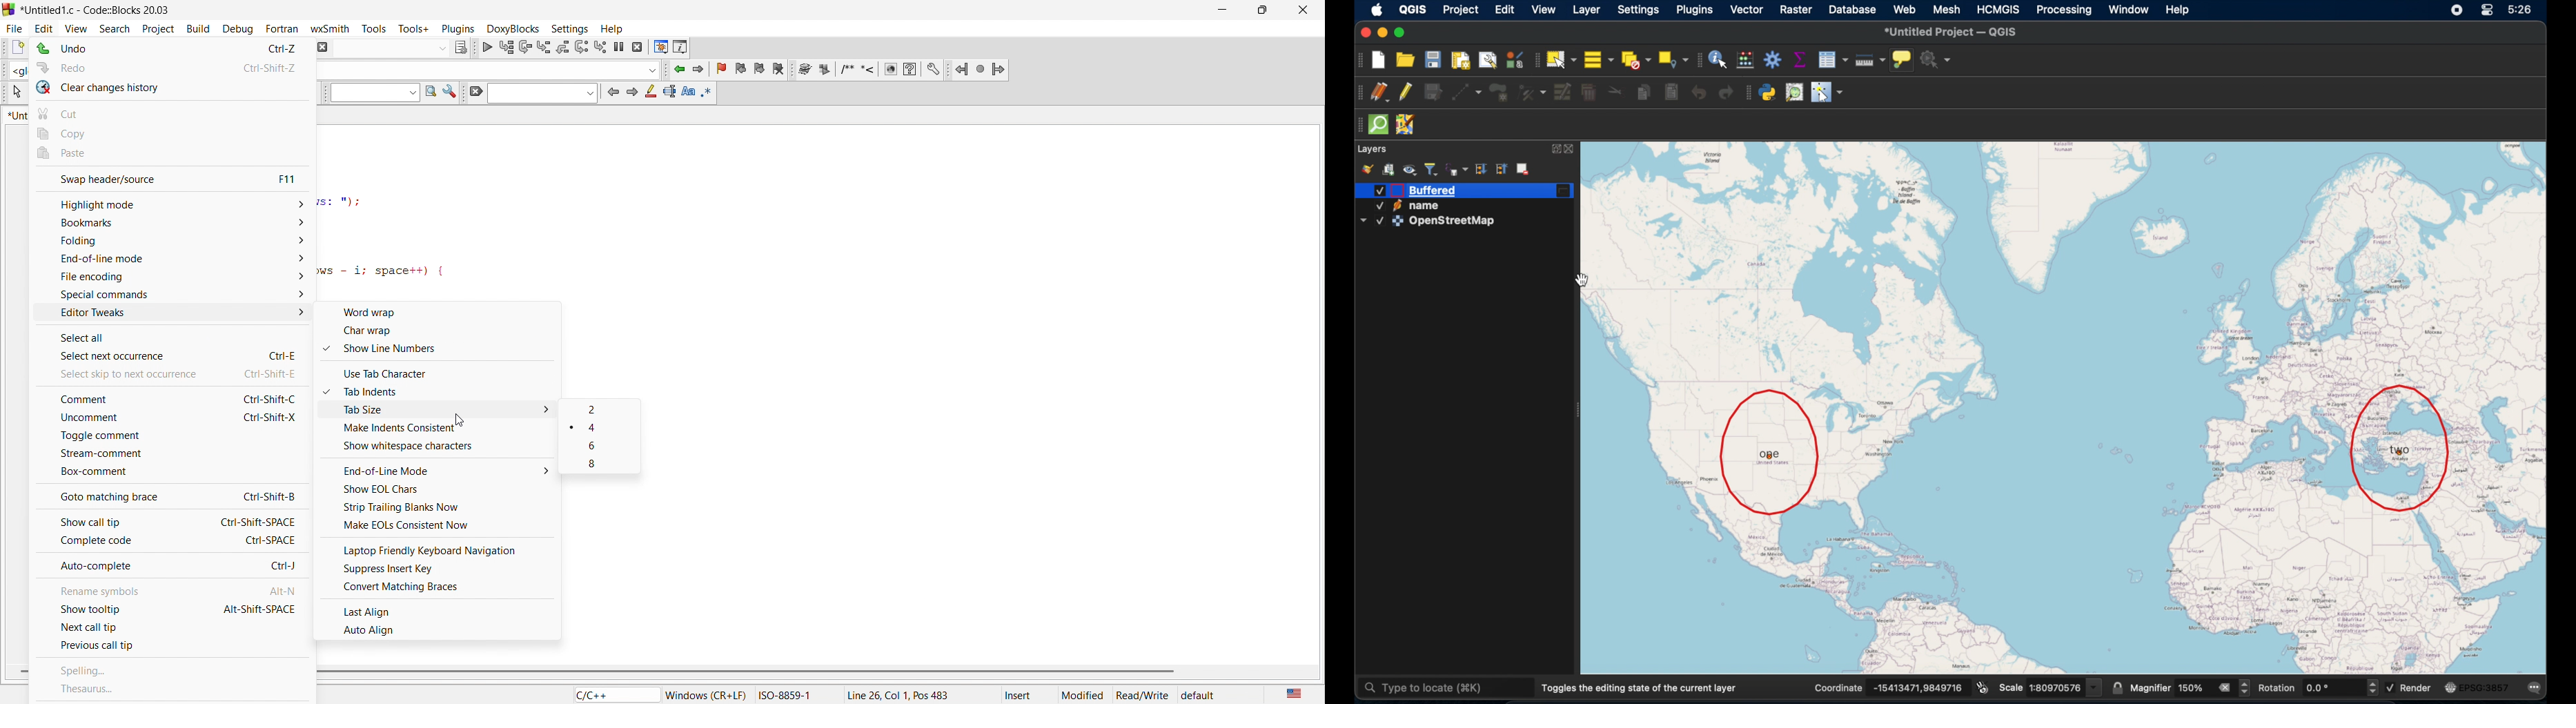 The width and height of the screenshot is (2576, 728). What do you see at coordinates (1378, 9) in the screenshot?
I see `apple icon` at bounding box center [1378, 9].